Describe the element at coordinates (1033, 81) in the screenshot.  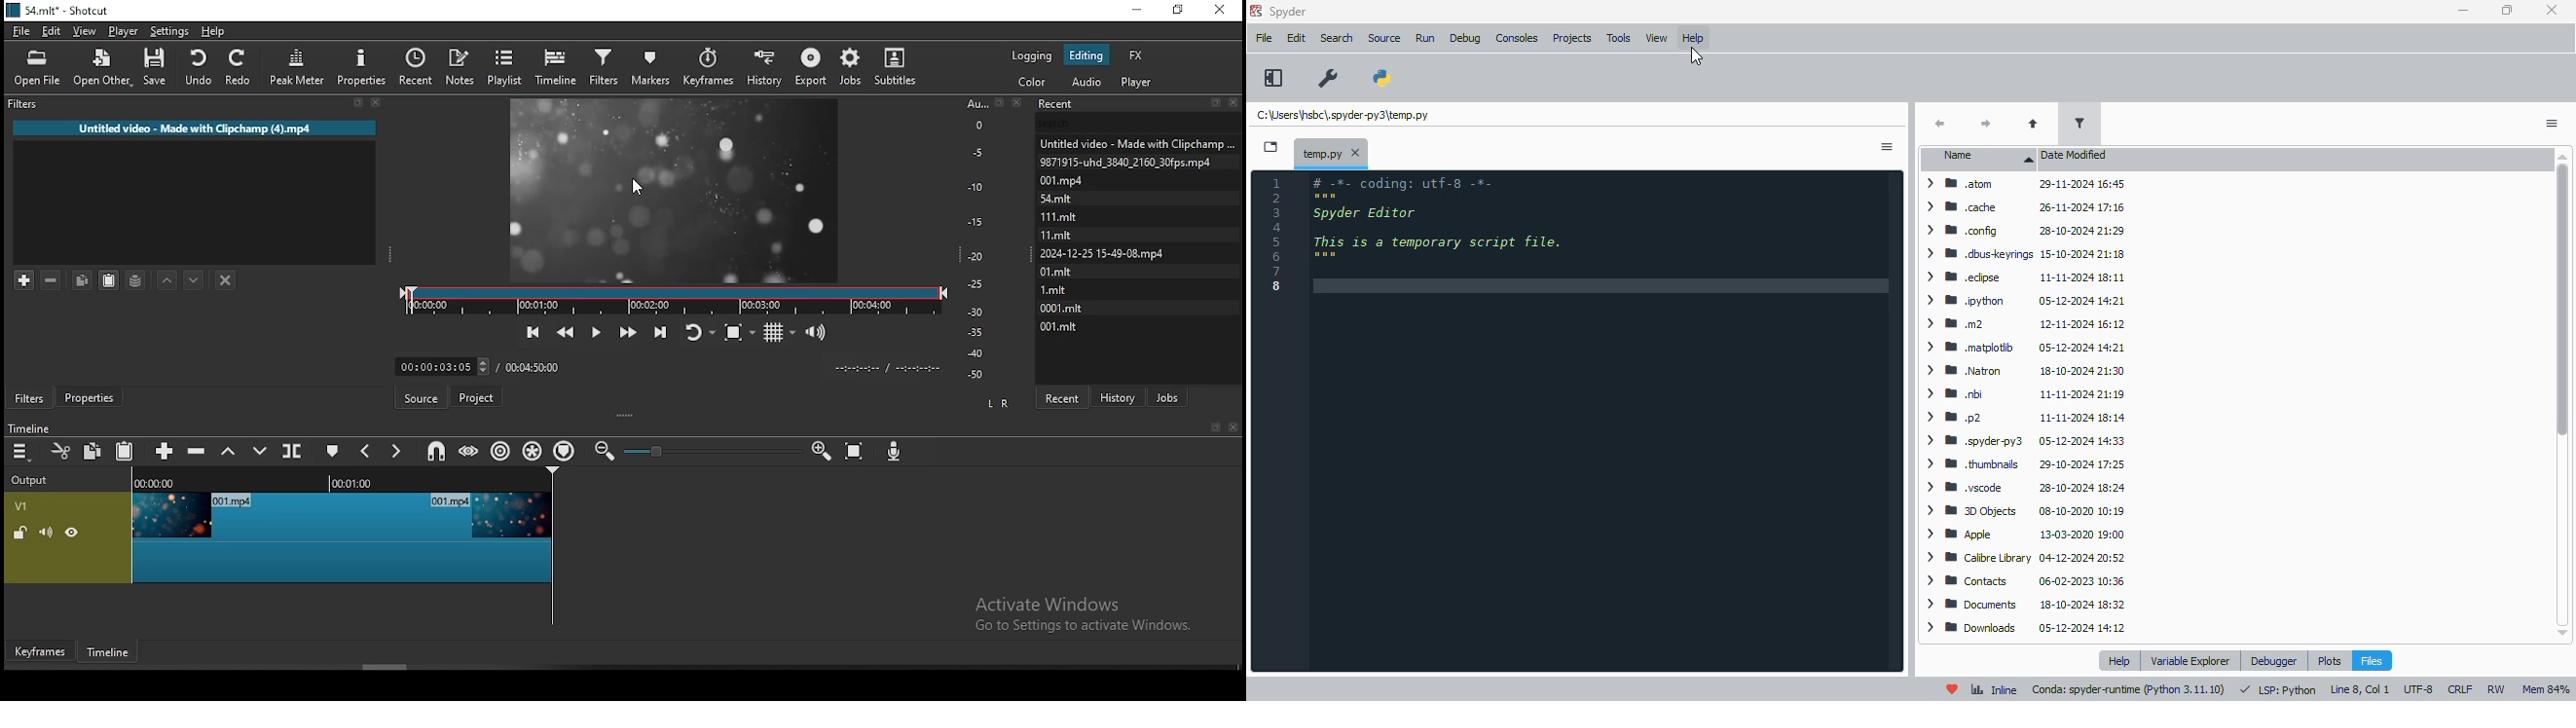
I see `color` at that location.